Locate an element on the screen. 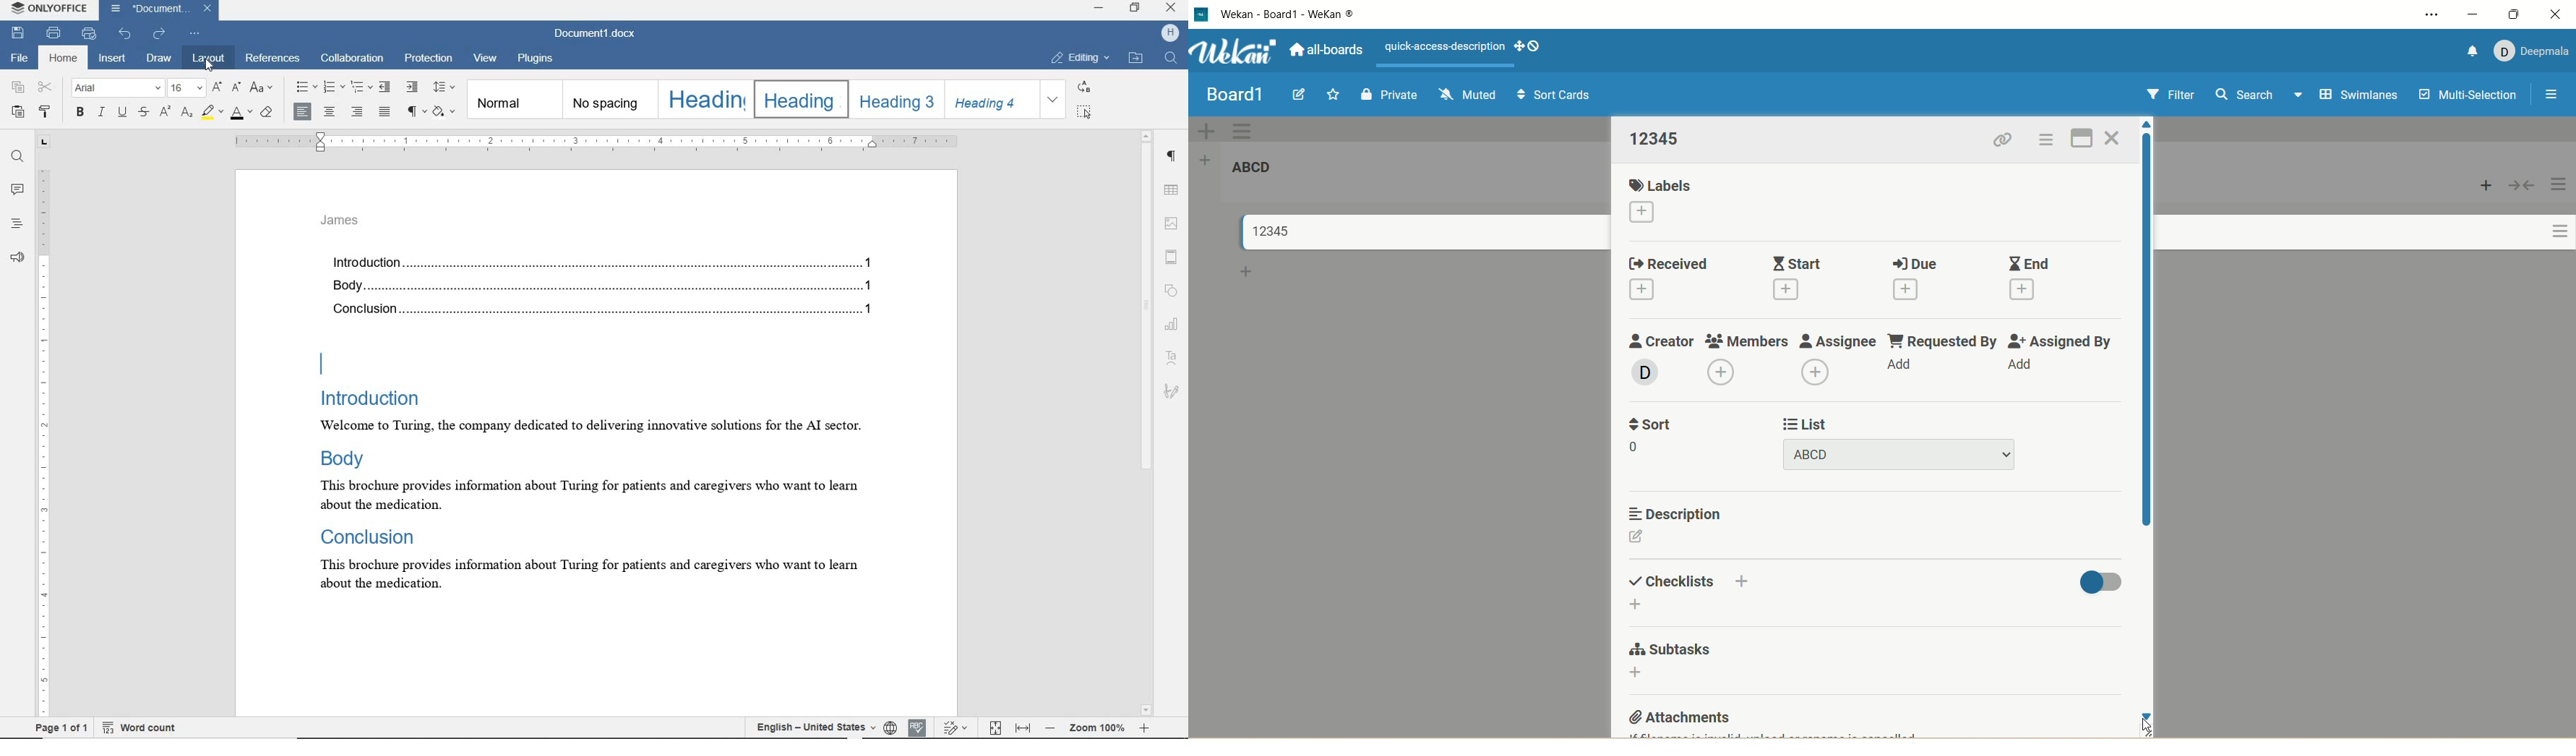 The image size is (2576, 756). quick print is located at coordinates (90, 35).